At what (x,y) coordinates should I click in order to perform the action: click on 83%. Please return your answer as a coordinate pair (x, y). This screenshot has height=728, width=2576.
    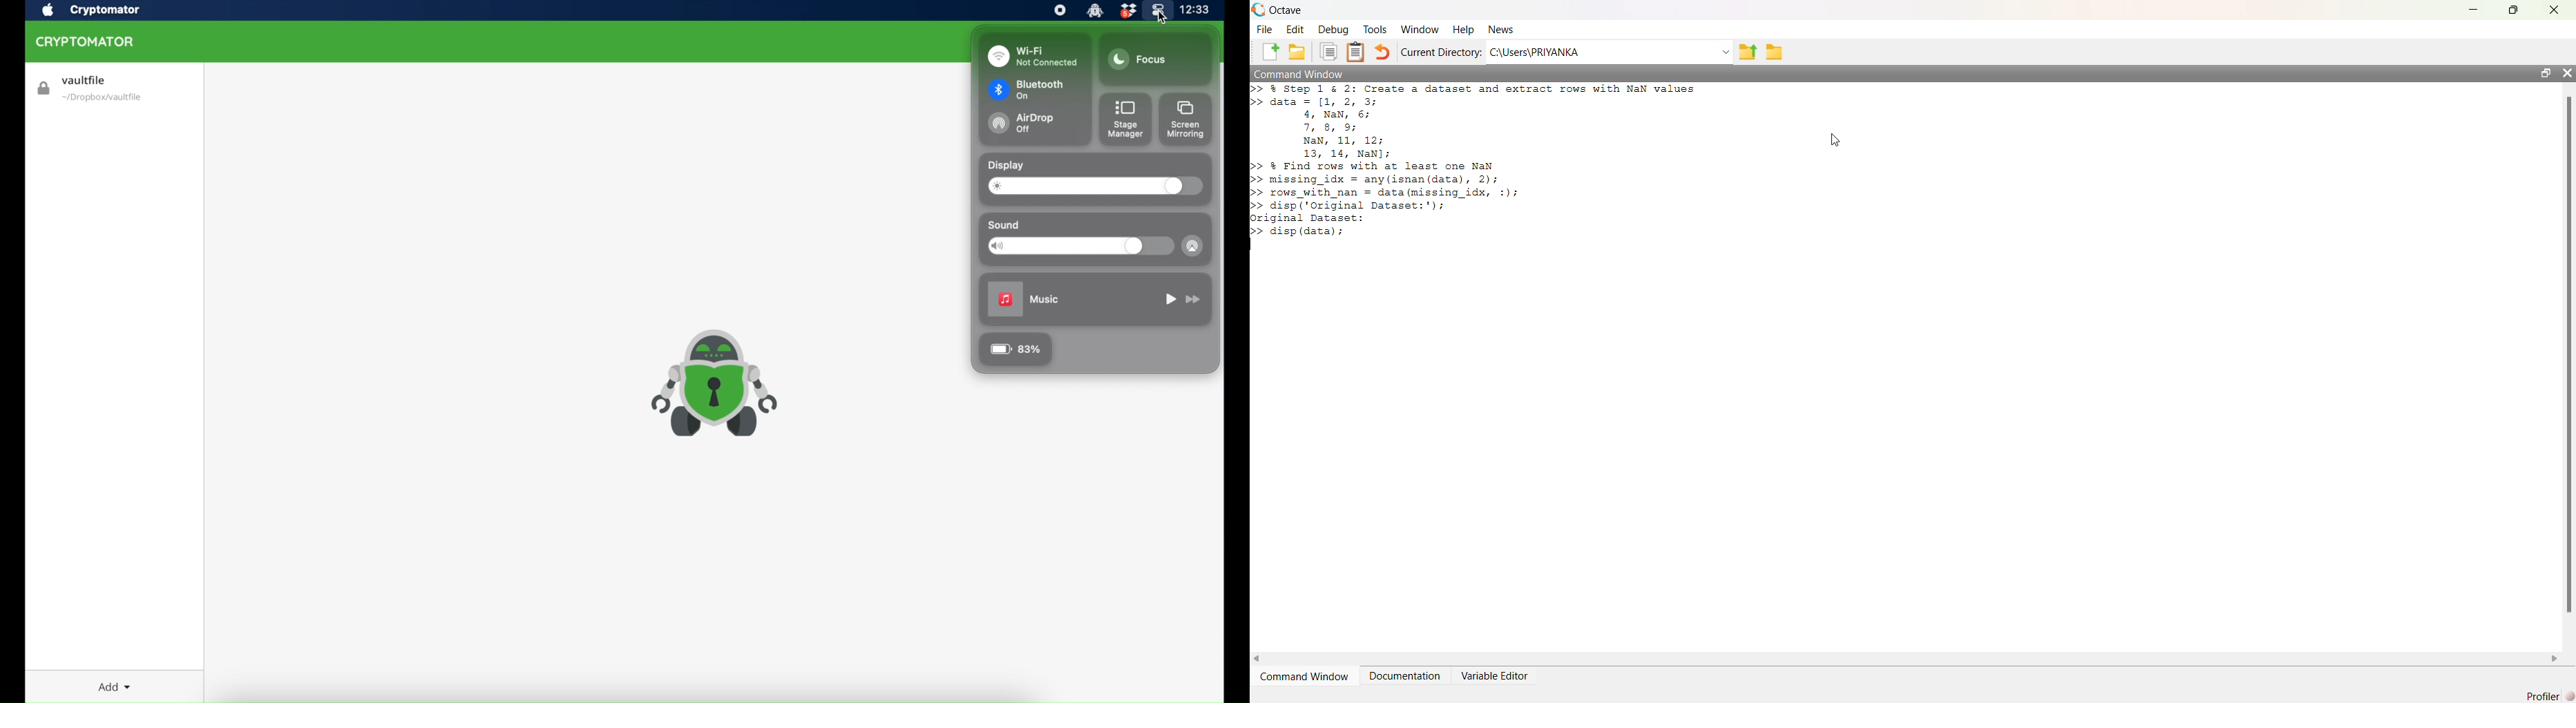
    Looking at the image, I should click on (1016, 349).